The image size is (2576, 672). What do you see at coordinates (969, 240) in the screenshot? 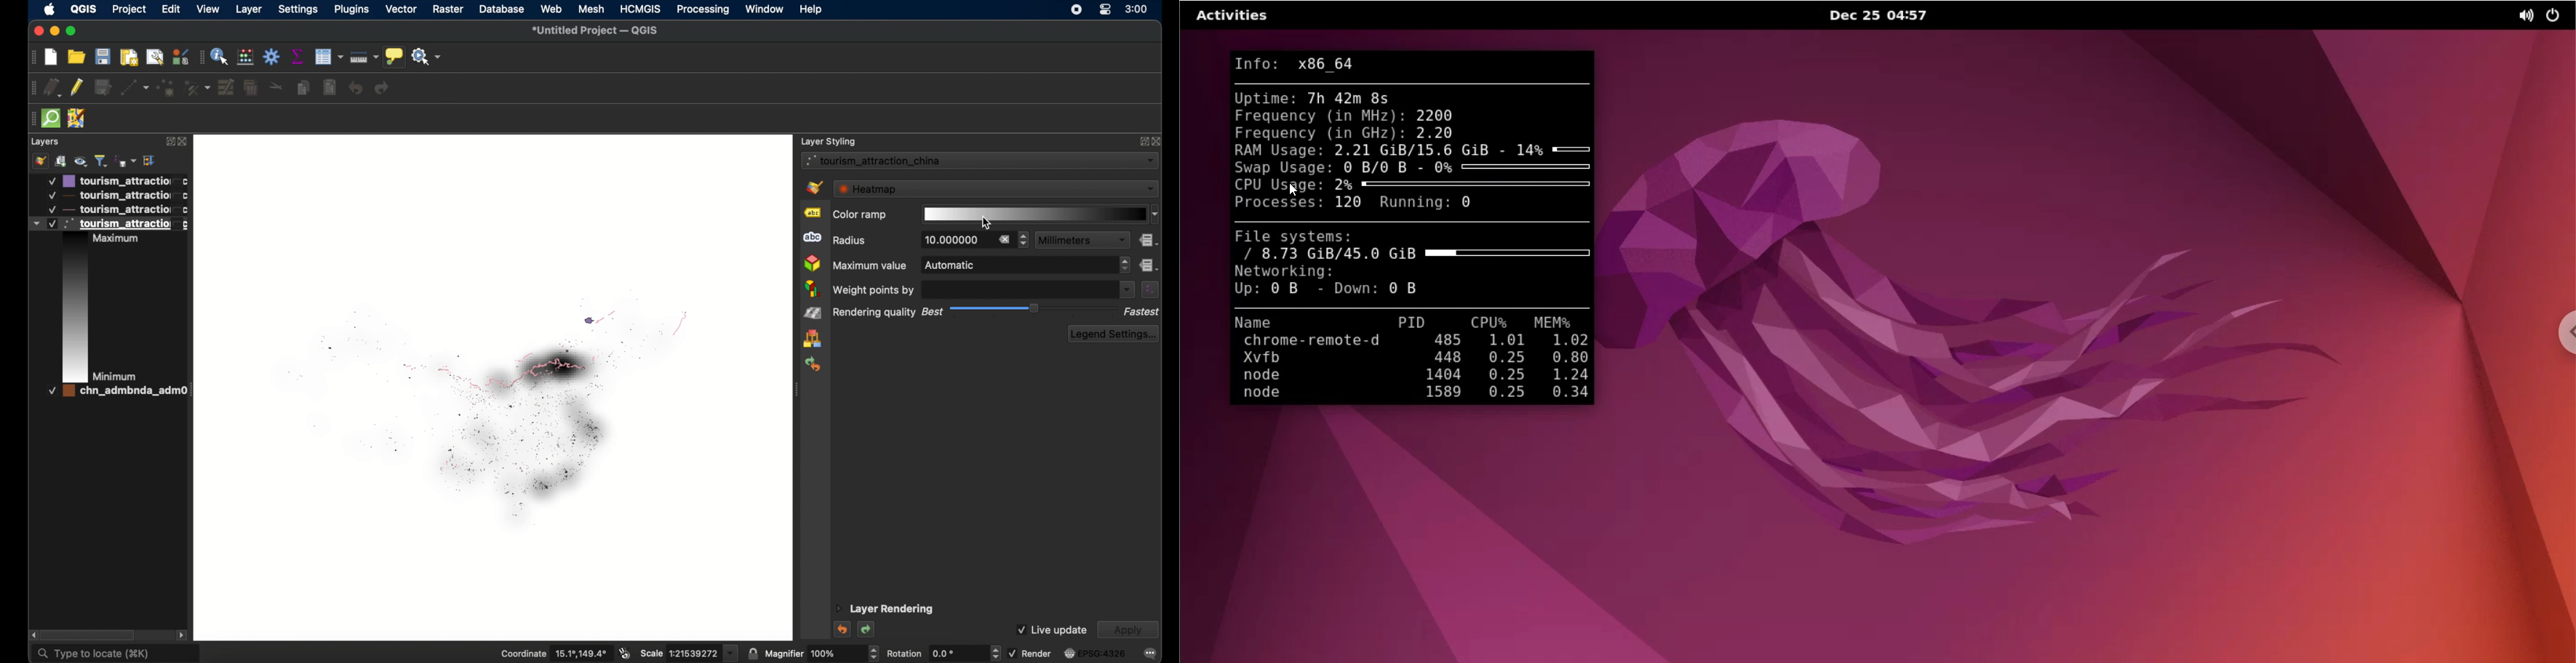
I see `radius stepper buttons` at bounding box center [969, 240].